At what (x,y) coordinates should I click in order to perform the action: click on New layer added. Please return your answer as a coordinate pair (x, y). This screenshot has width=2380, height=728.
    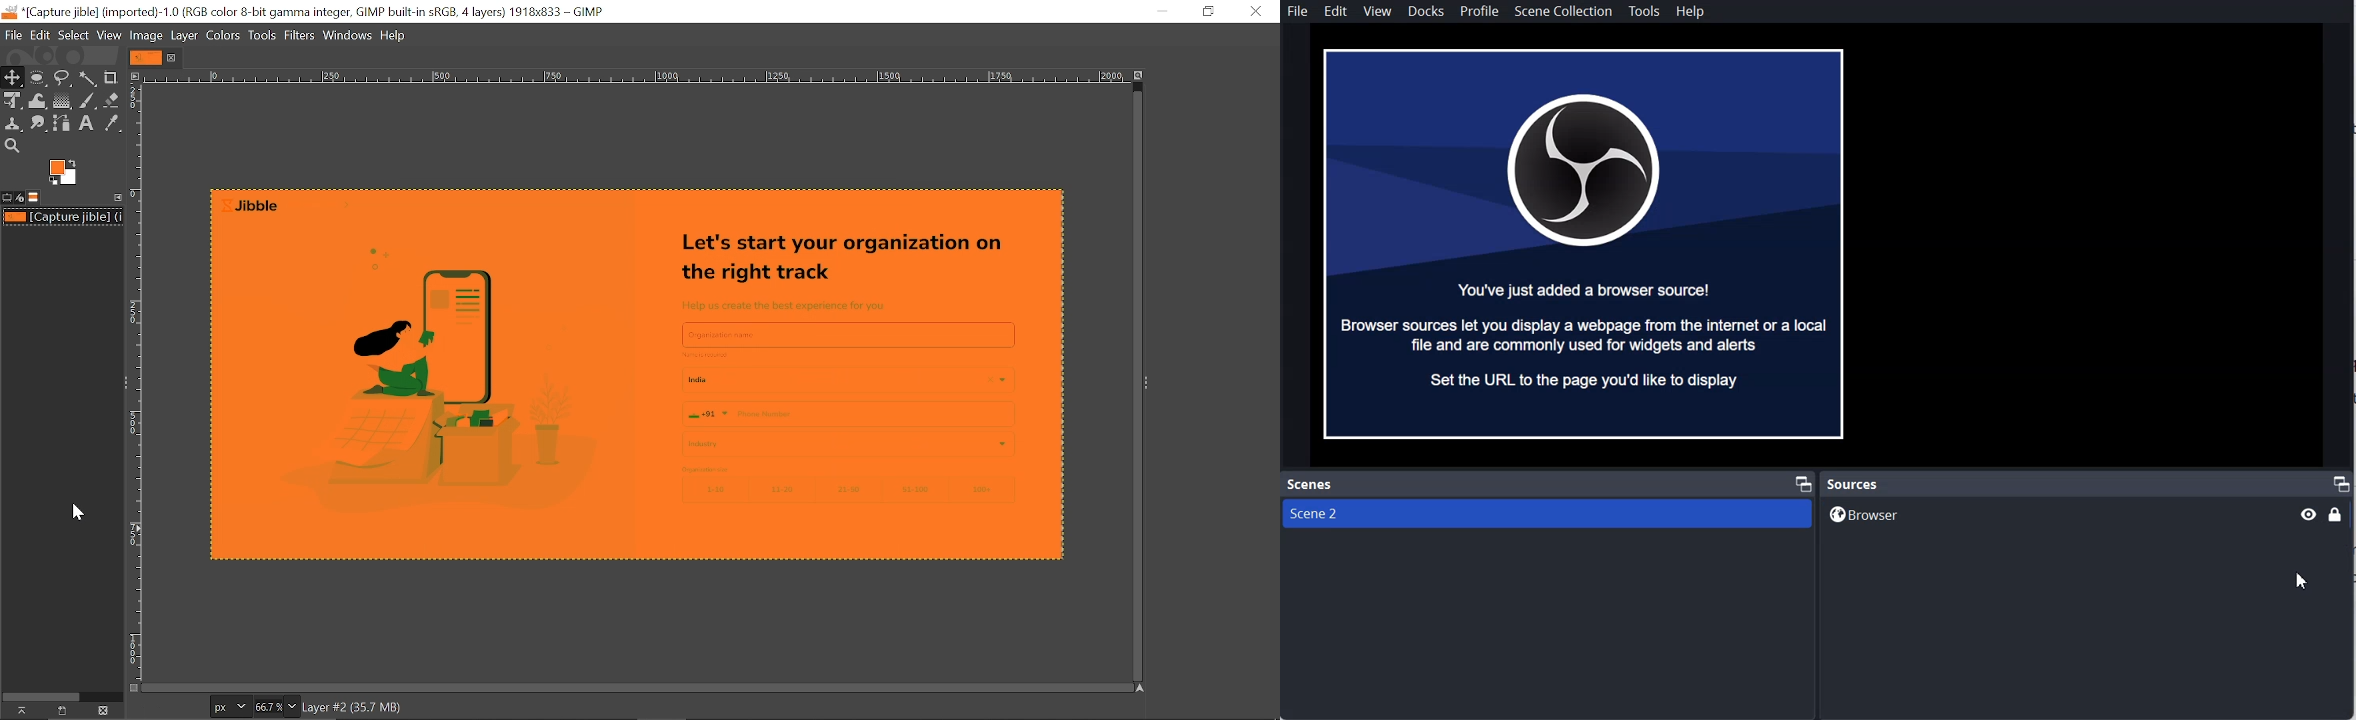
    Looking at the image, I should click on (646, 375).